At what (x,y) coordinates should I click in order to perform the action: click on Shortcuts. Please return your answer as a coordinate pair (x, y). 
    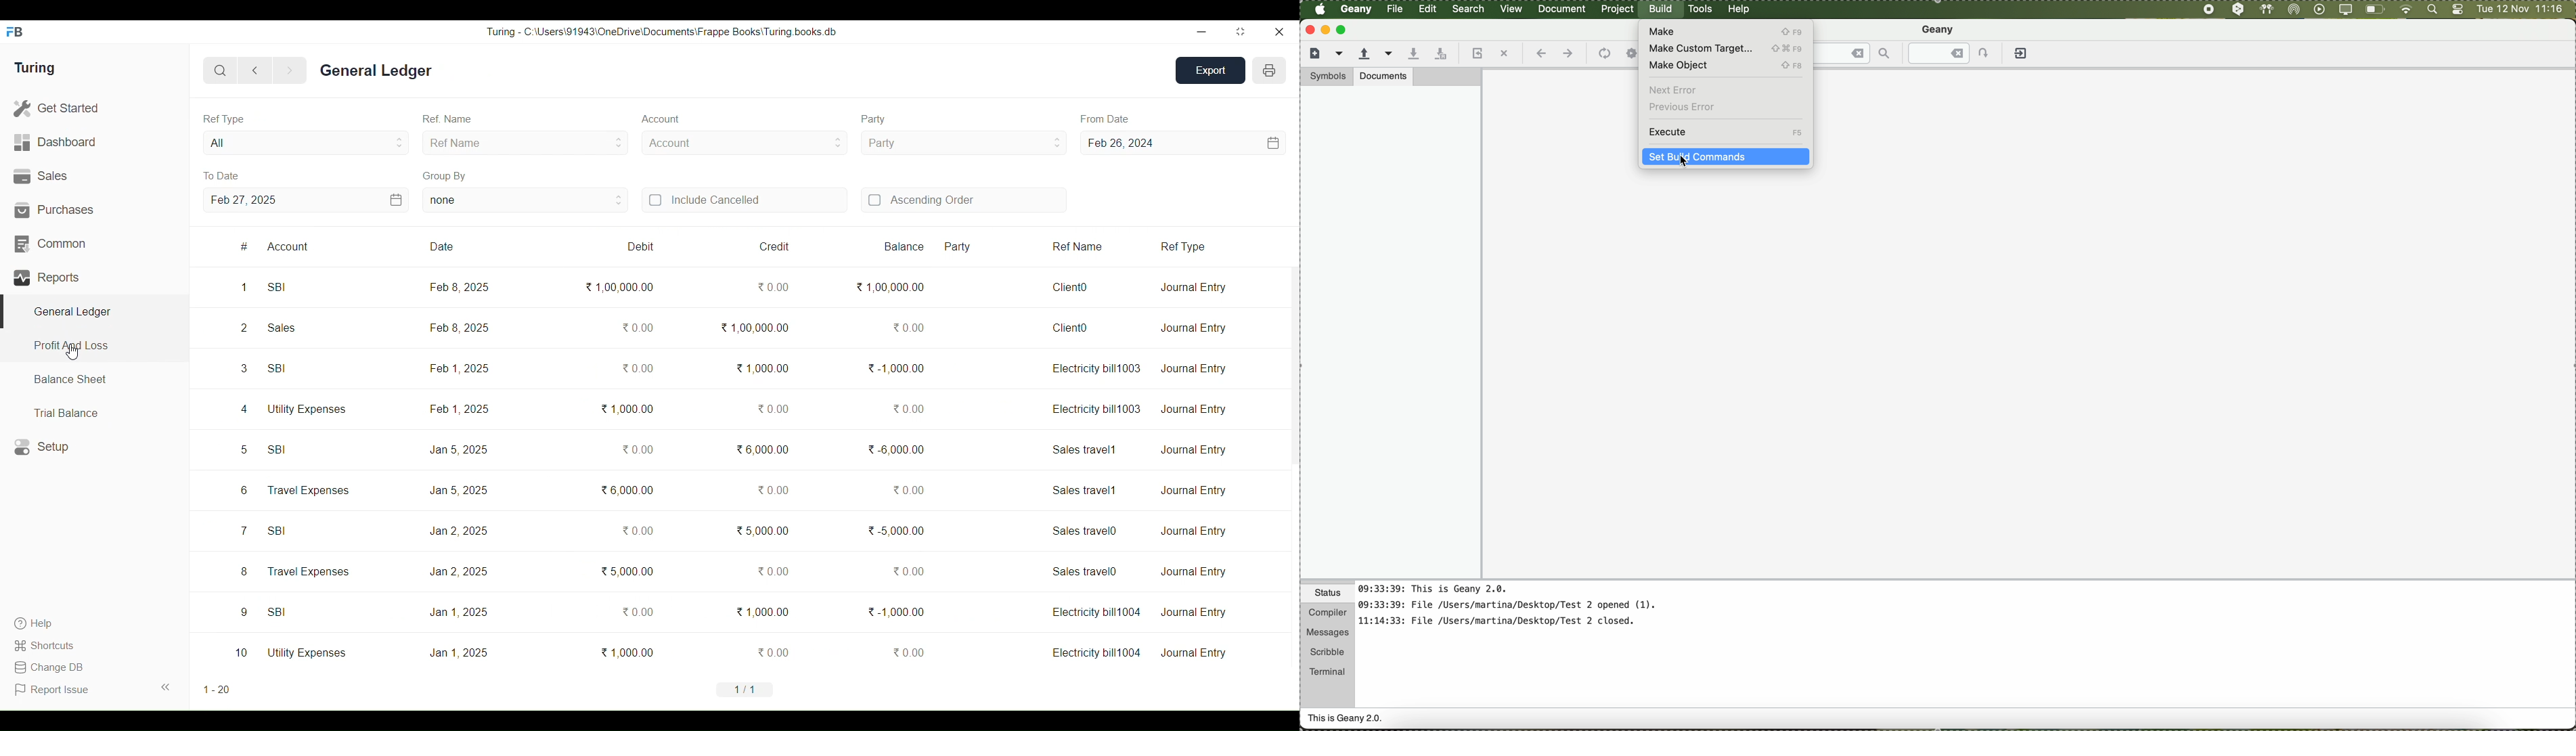
    Looking at the image, I should click on (46, 645).